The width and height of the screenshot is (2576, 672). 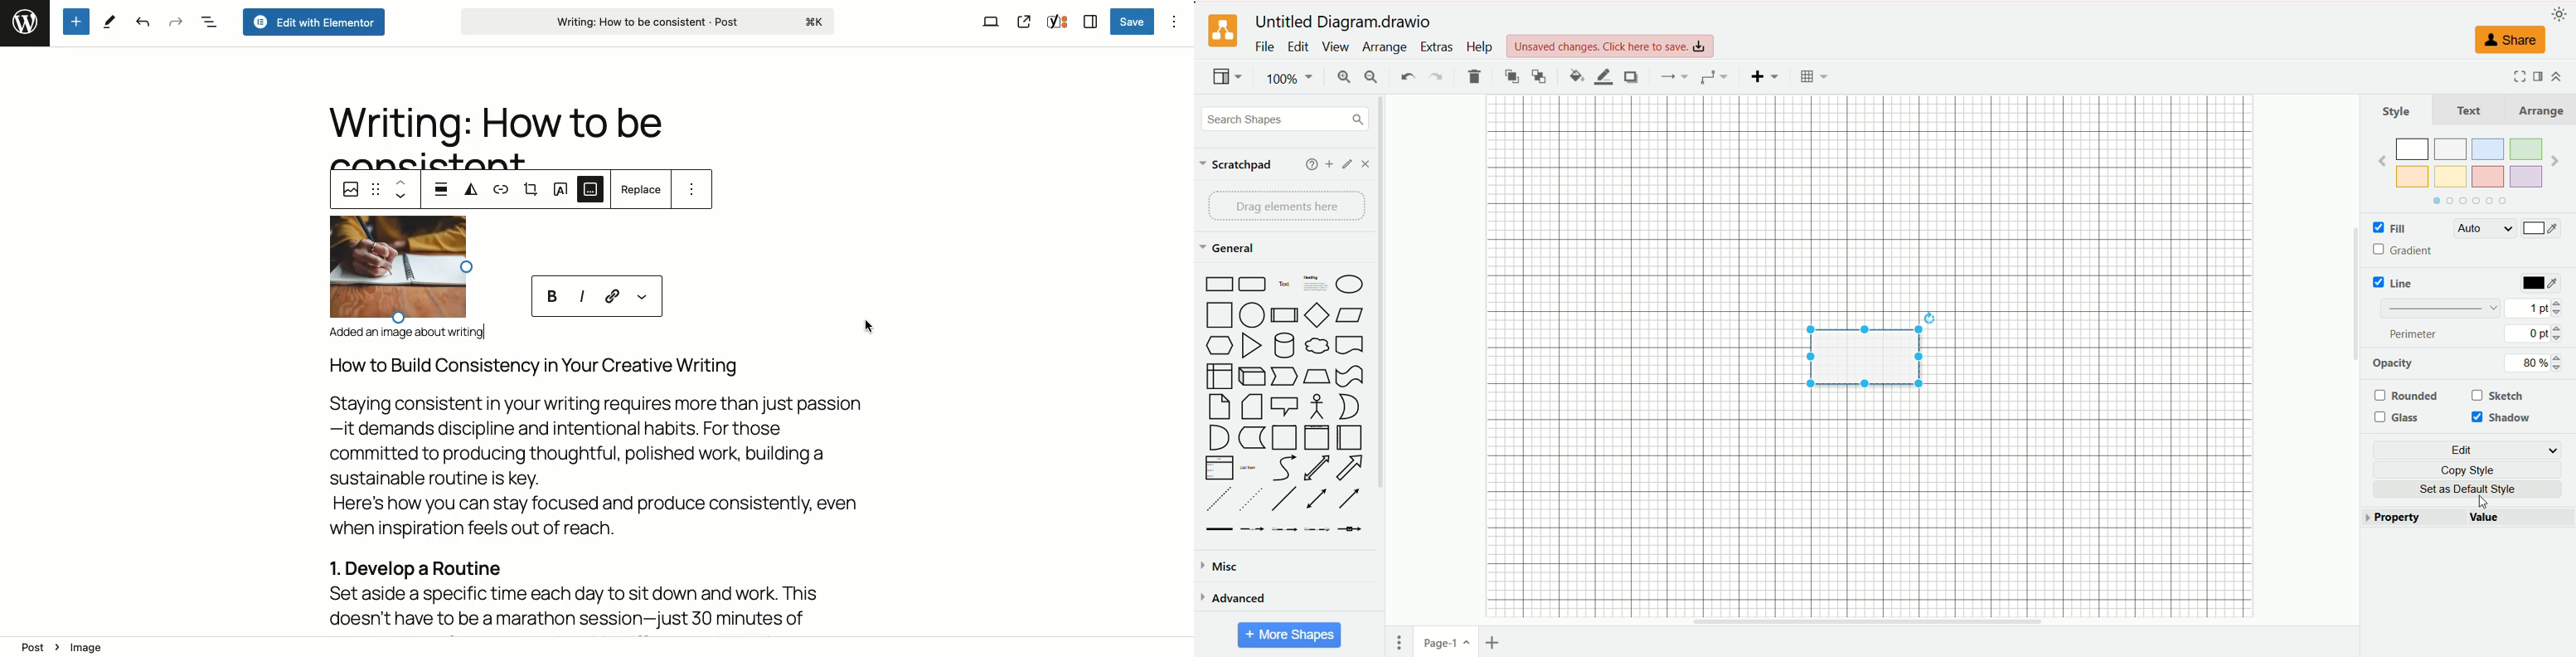 I want to click on connection, so click(x=1672, y=76).